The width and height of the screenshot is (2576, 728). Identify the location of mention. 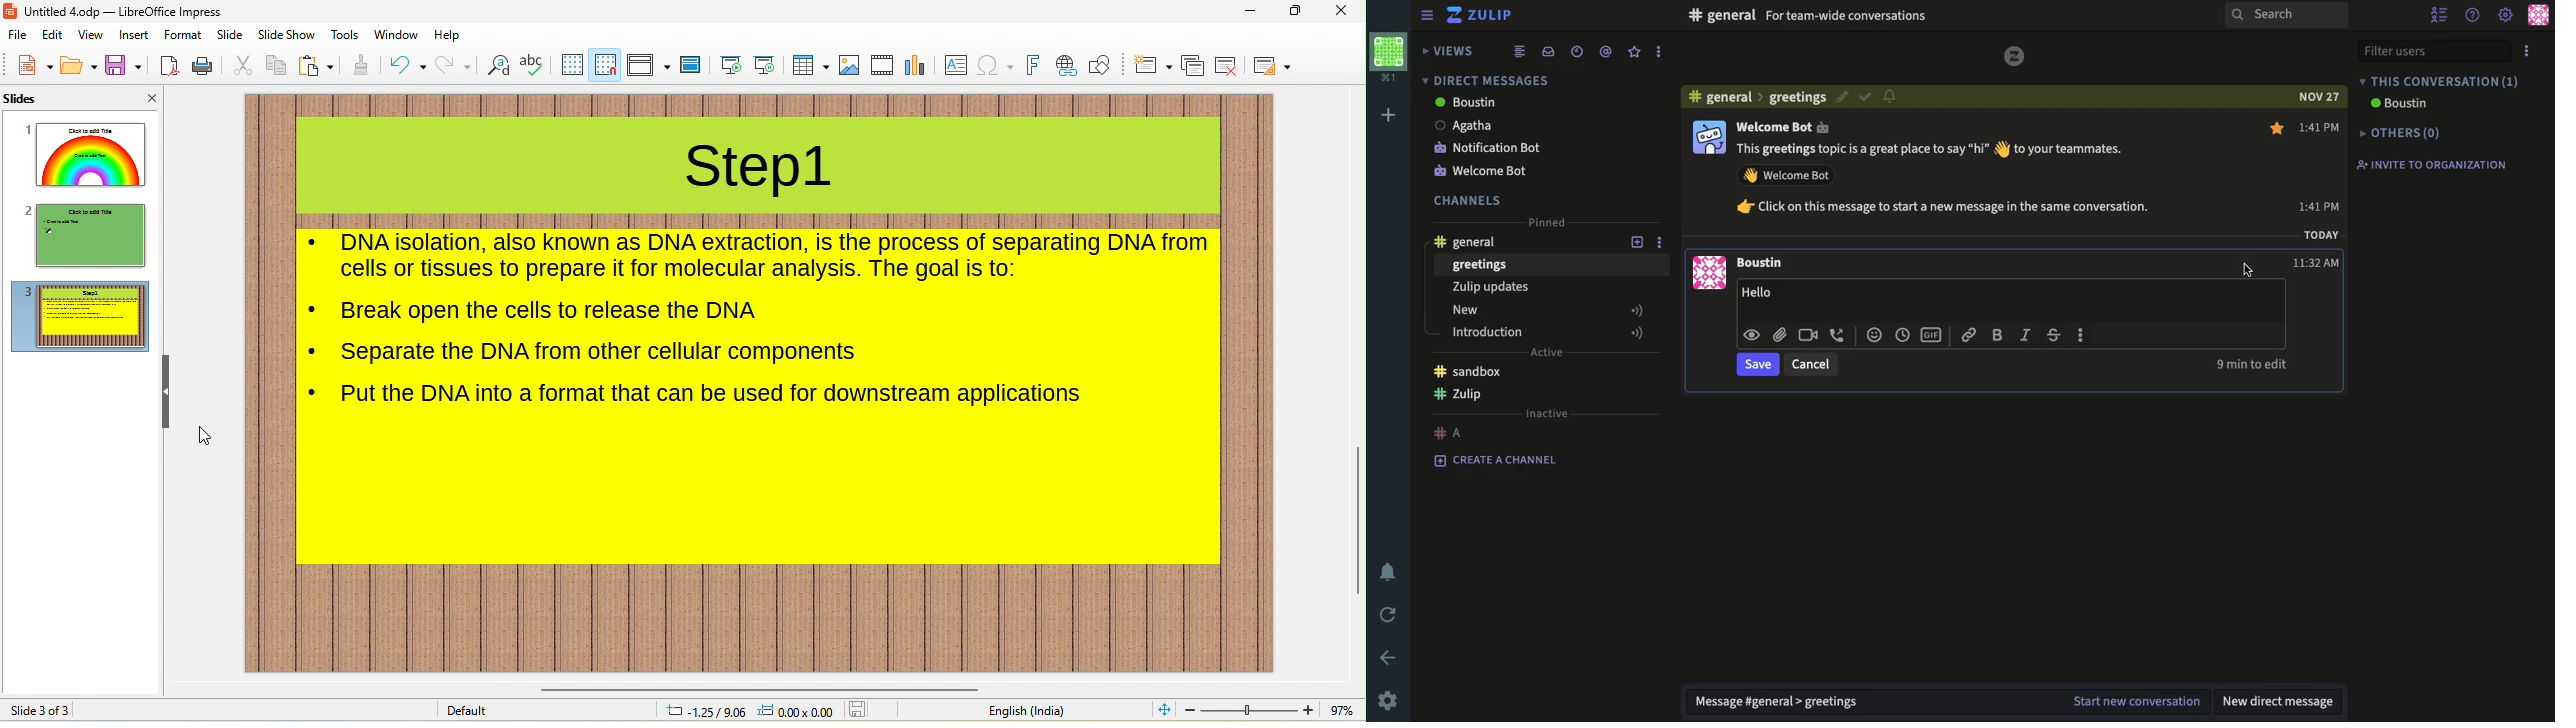
(1606, 51).